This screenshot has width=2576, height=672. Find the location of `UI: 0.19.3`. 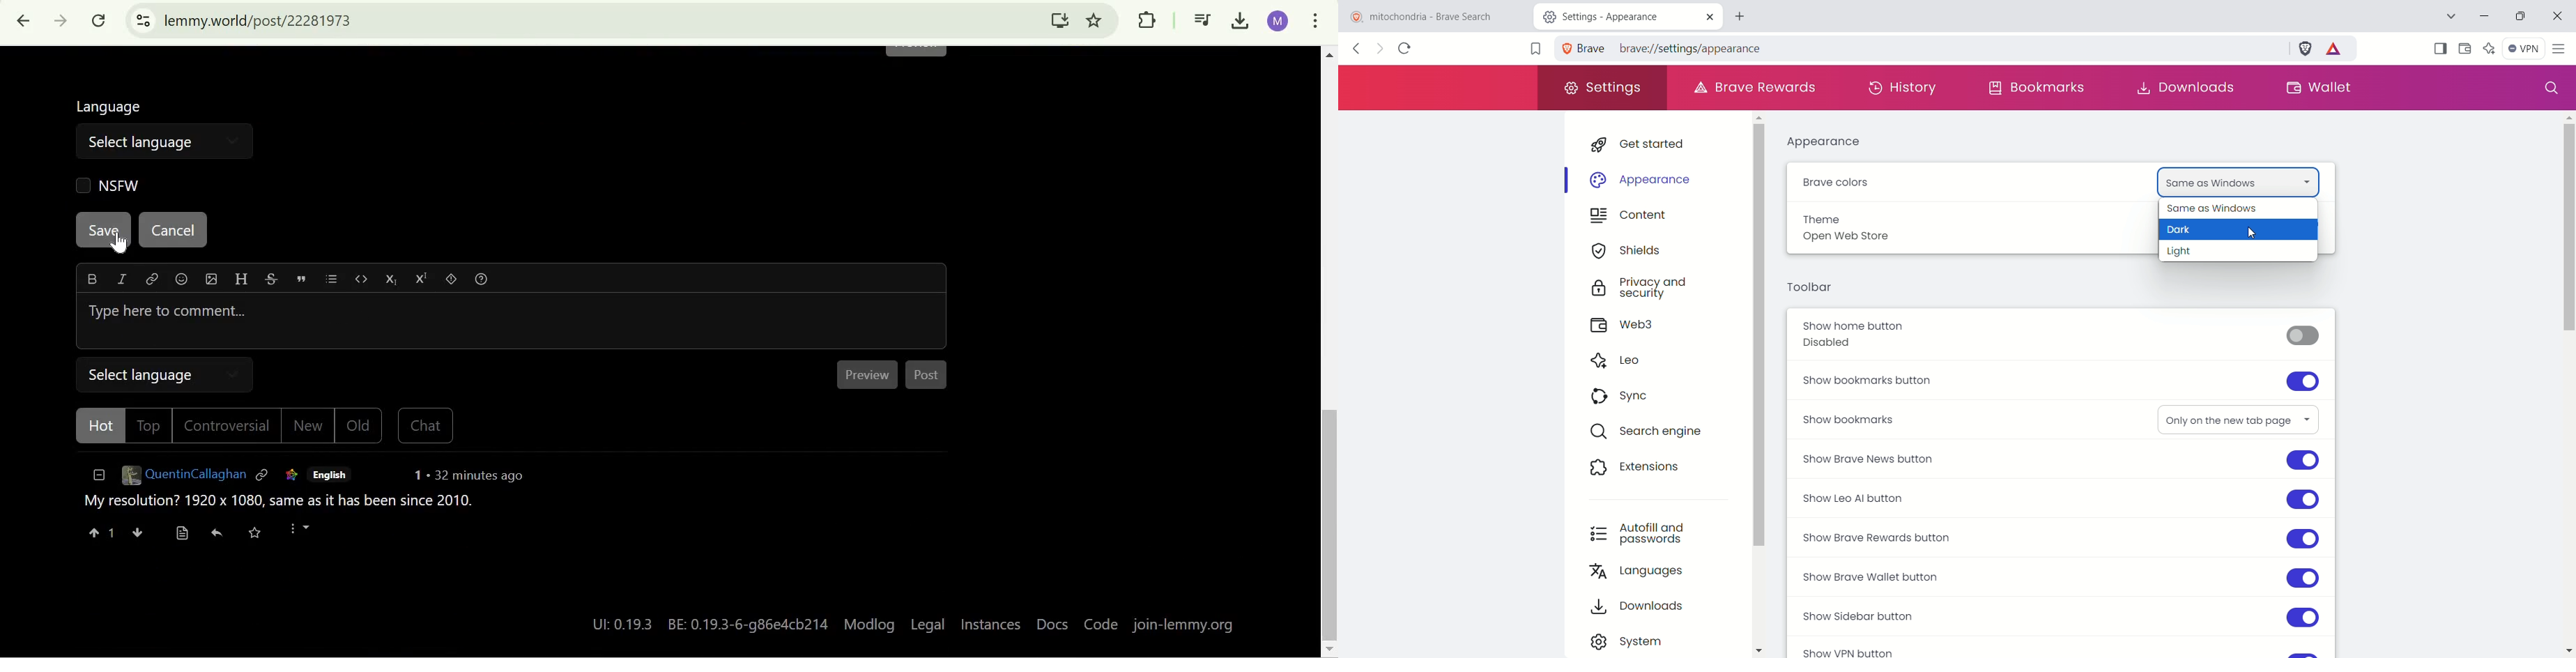

UI: 0.19.3 is located at coordinates (618, 624).